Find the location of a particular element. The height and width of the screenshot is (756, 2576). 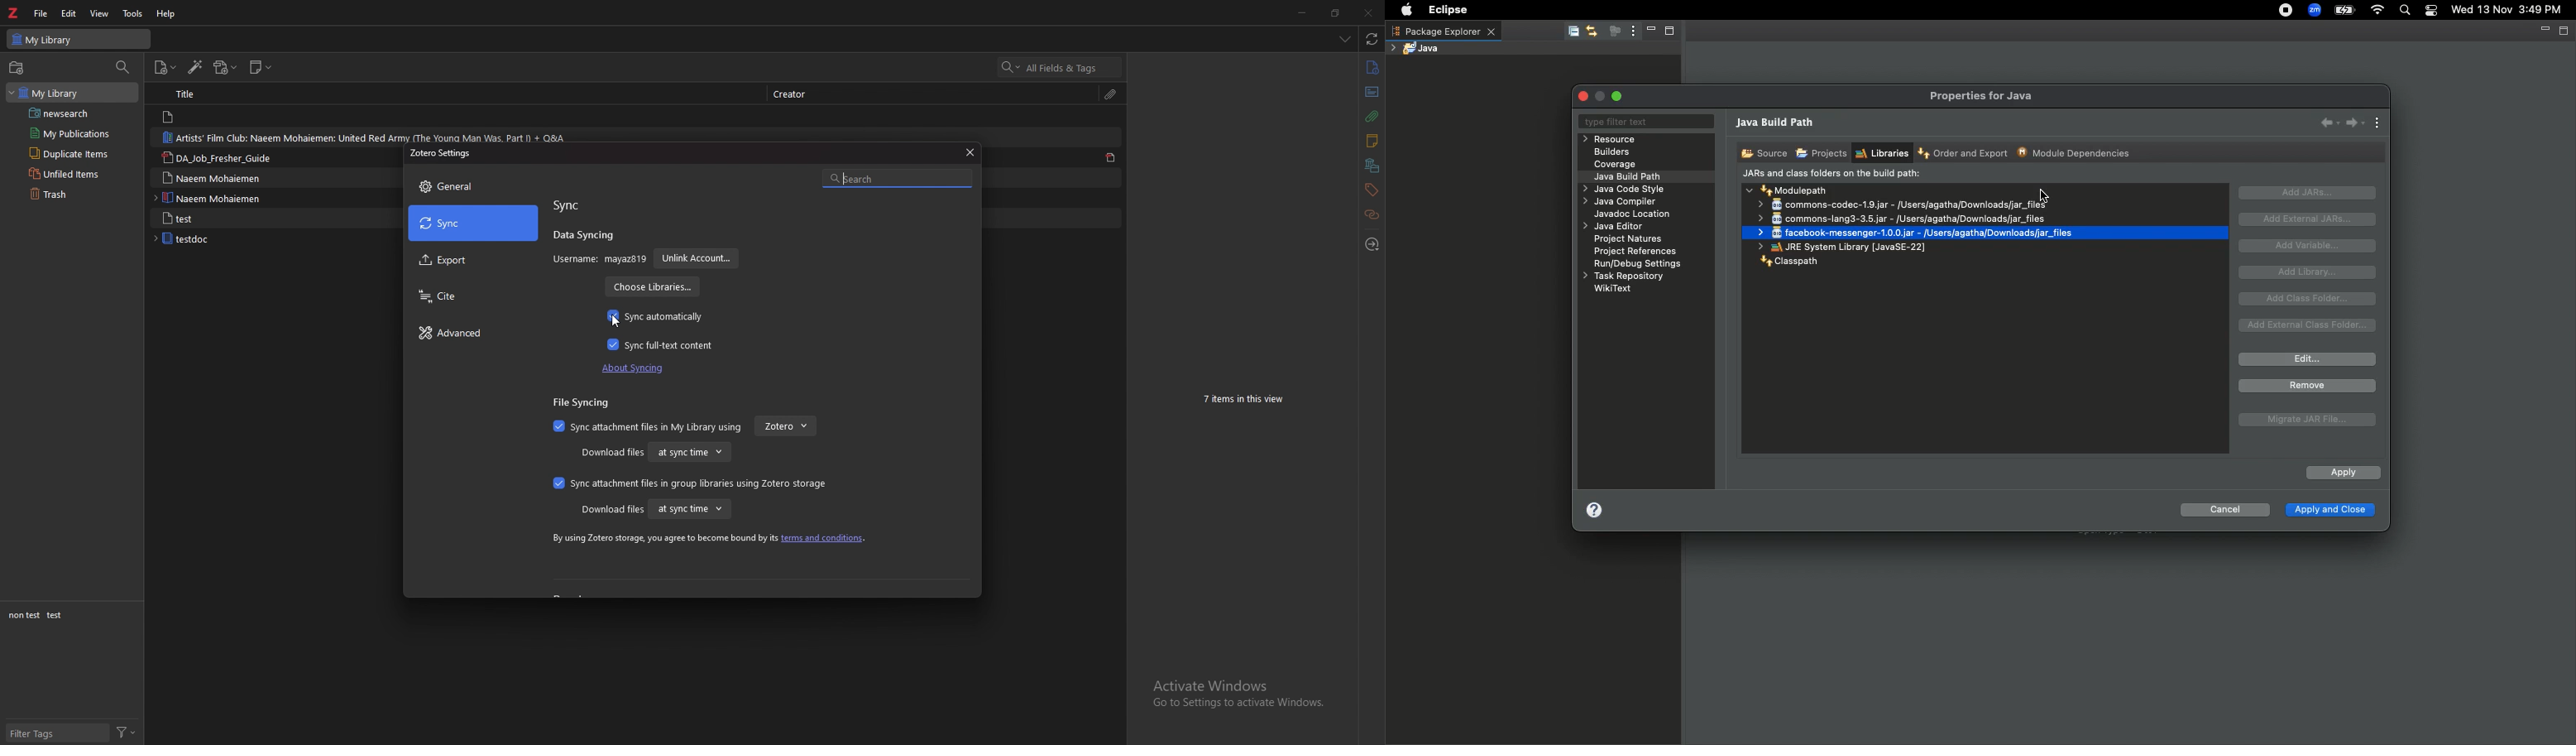

Naeem Mohaiemen is located at coordinates (219, 198).